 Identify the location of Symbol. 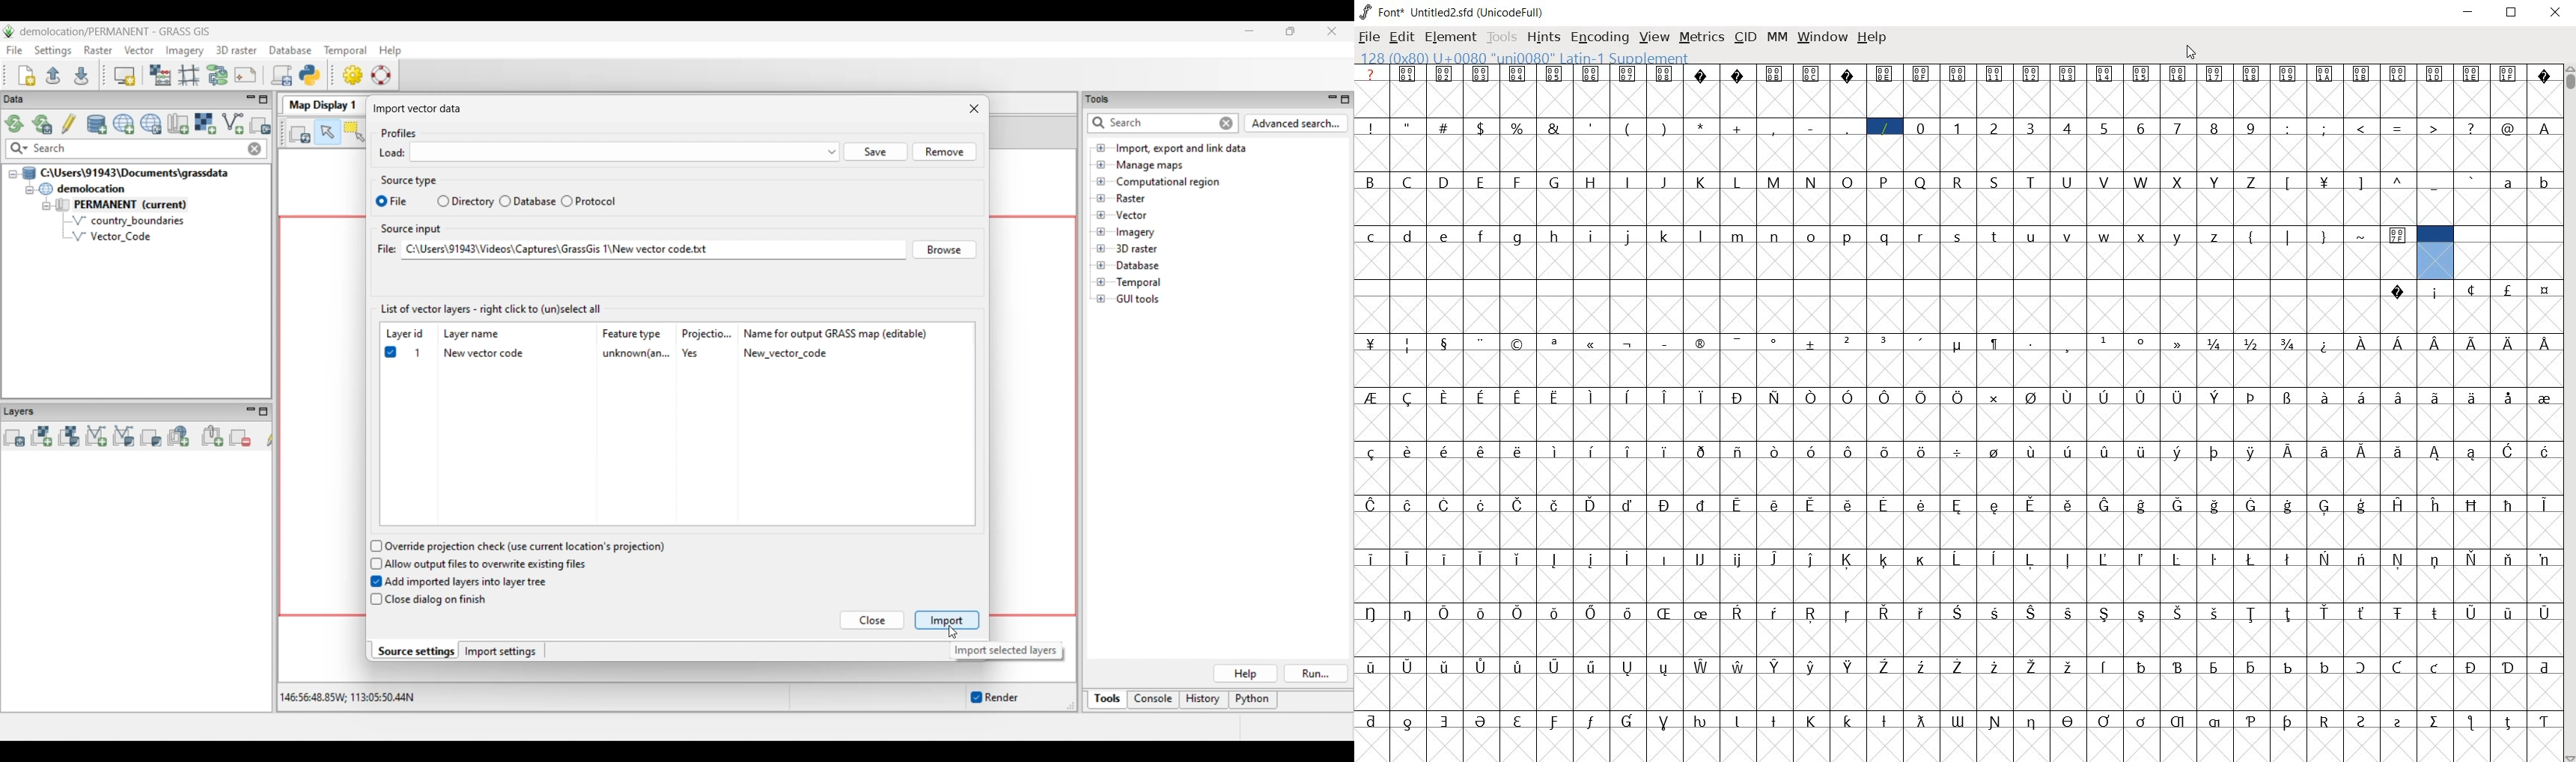
(2435, 341).